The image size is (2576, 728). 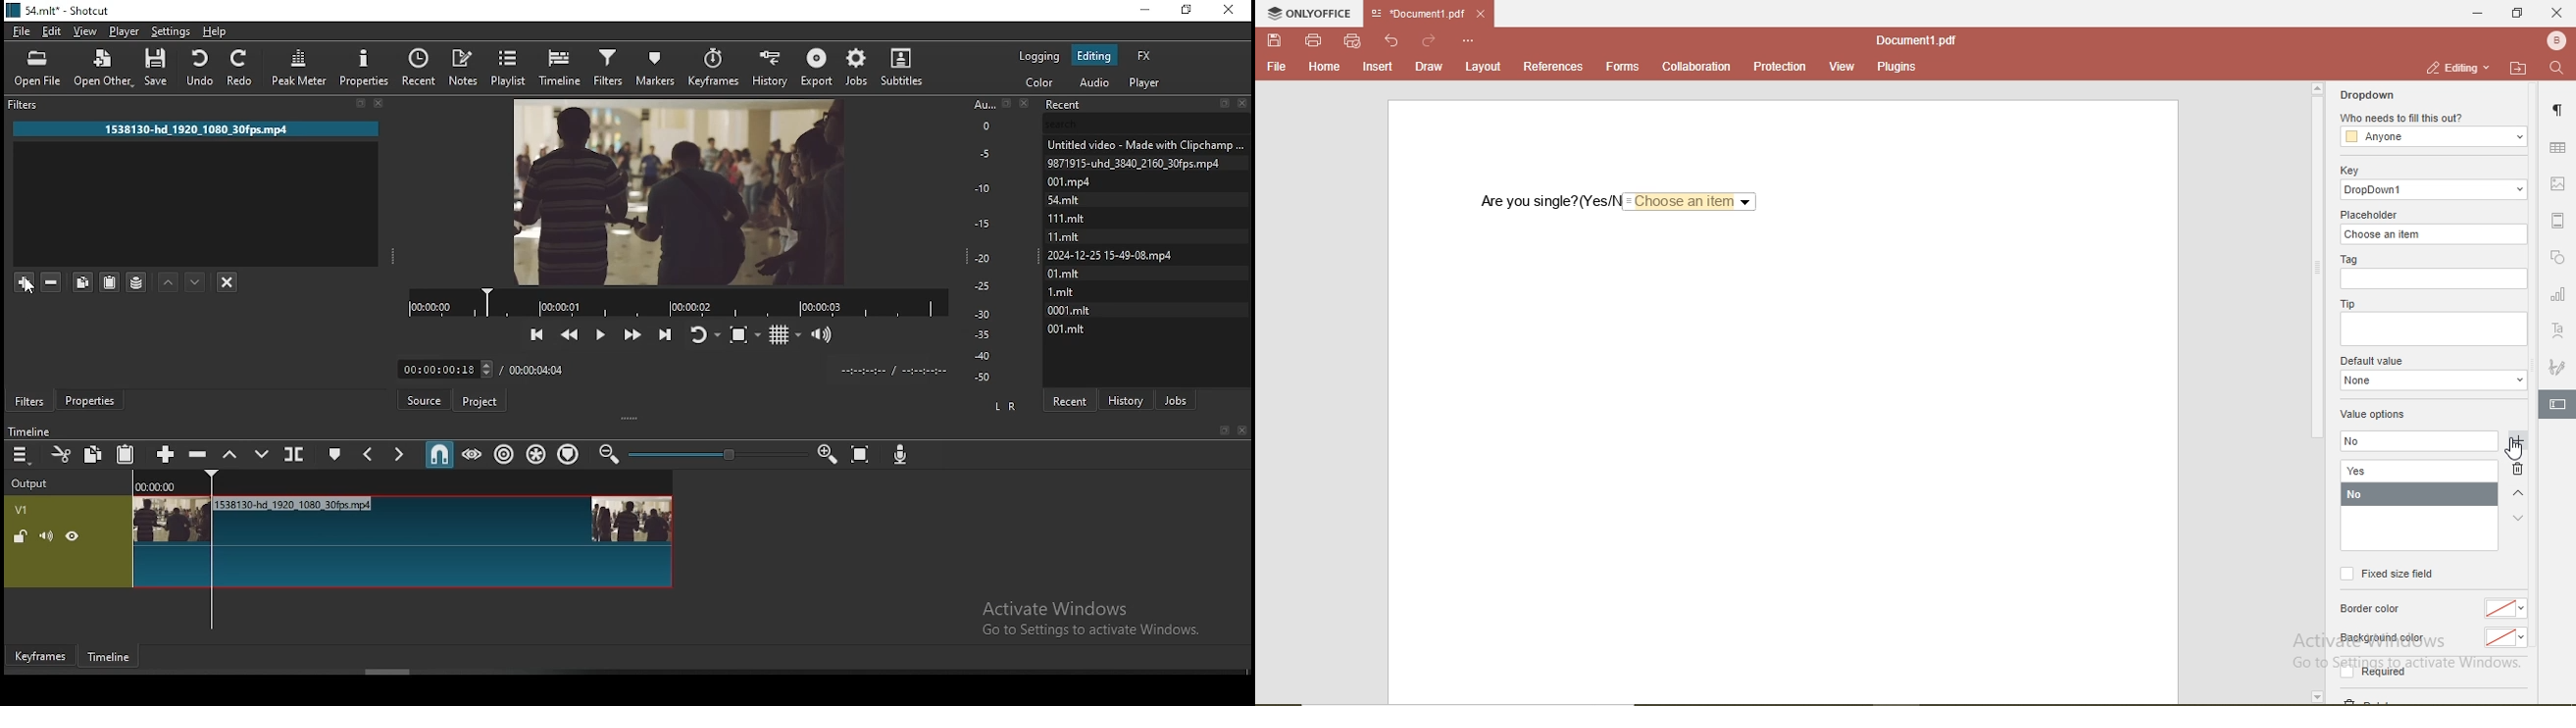 What do you see at coordinates (2368, 213) in the screenshot?
I see `placeholder` at bounding box center [2368, 213].